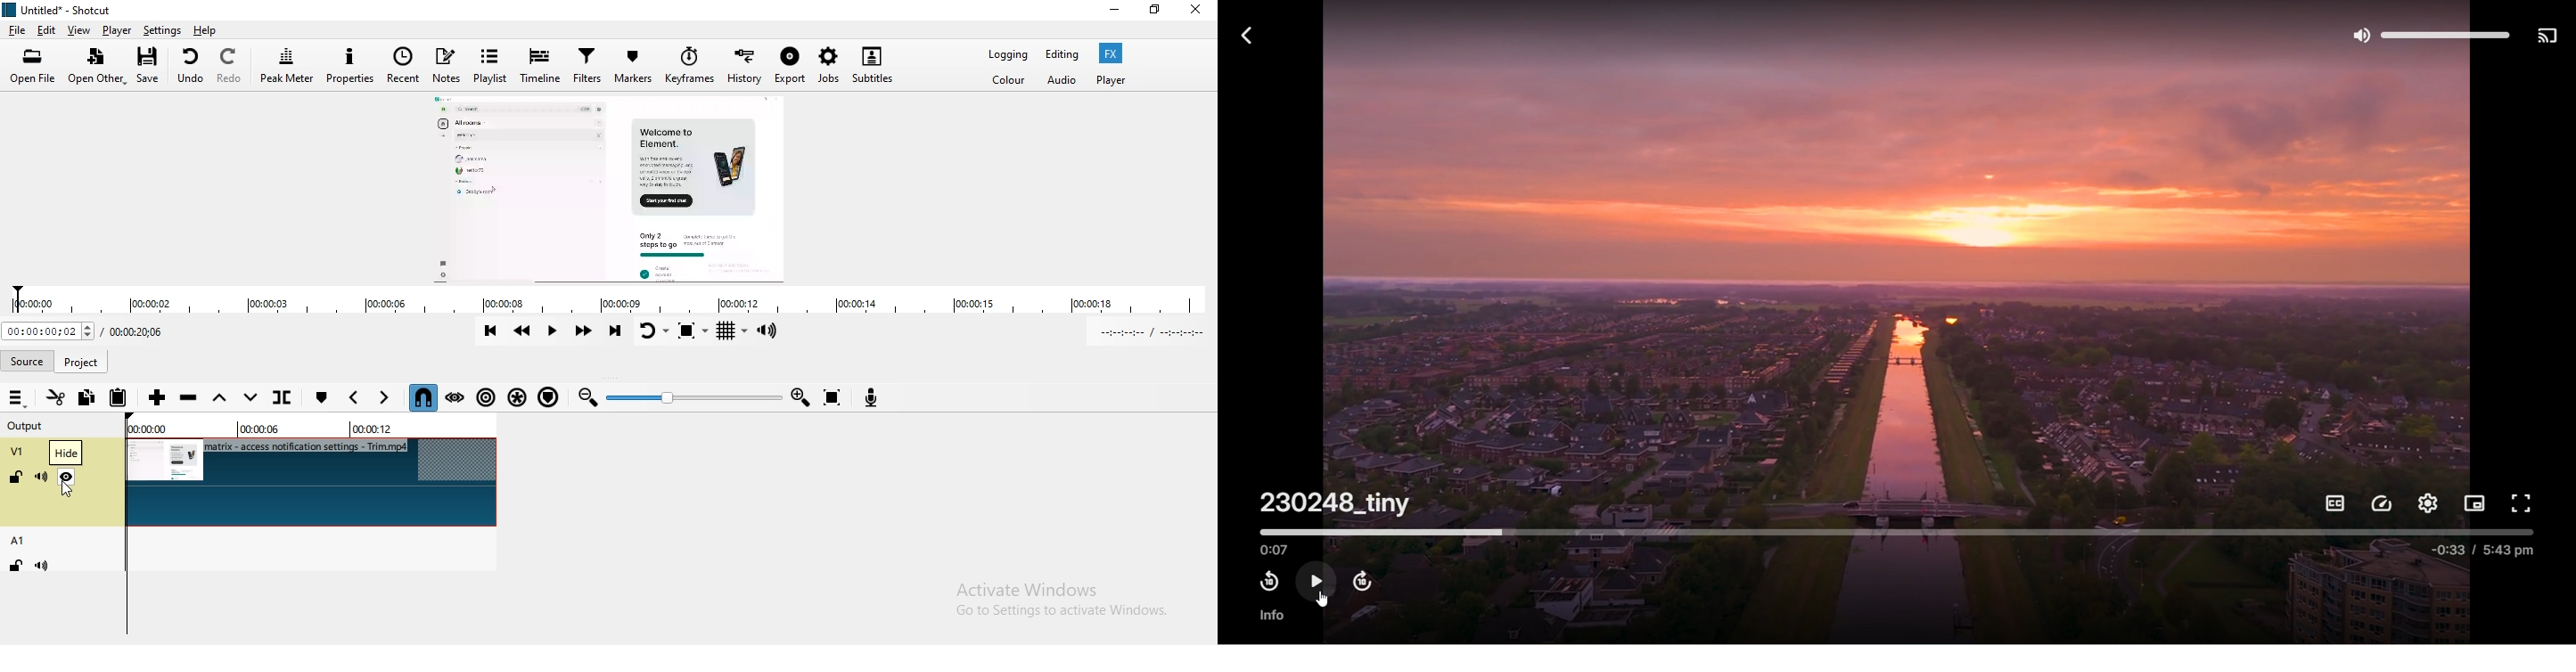  What do you see at coordinates (98, 68) in the screenshot?
I see `Open other ` at bounding box center [98, 68].